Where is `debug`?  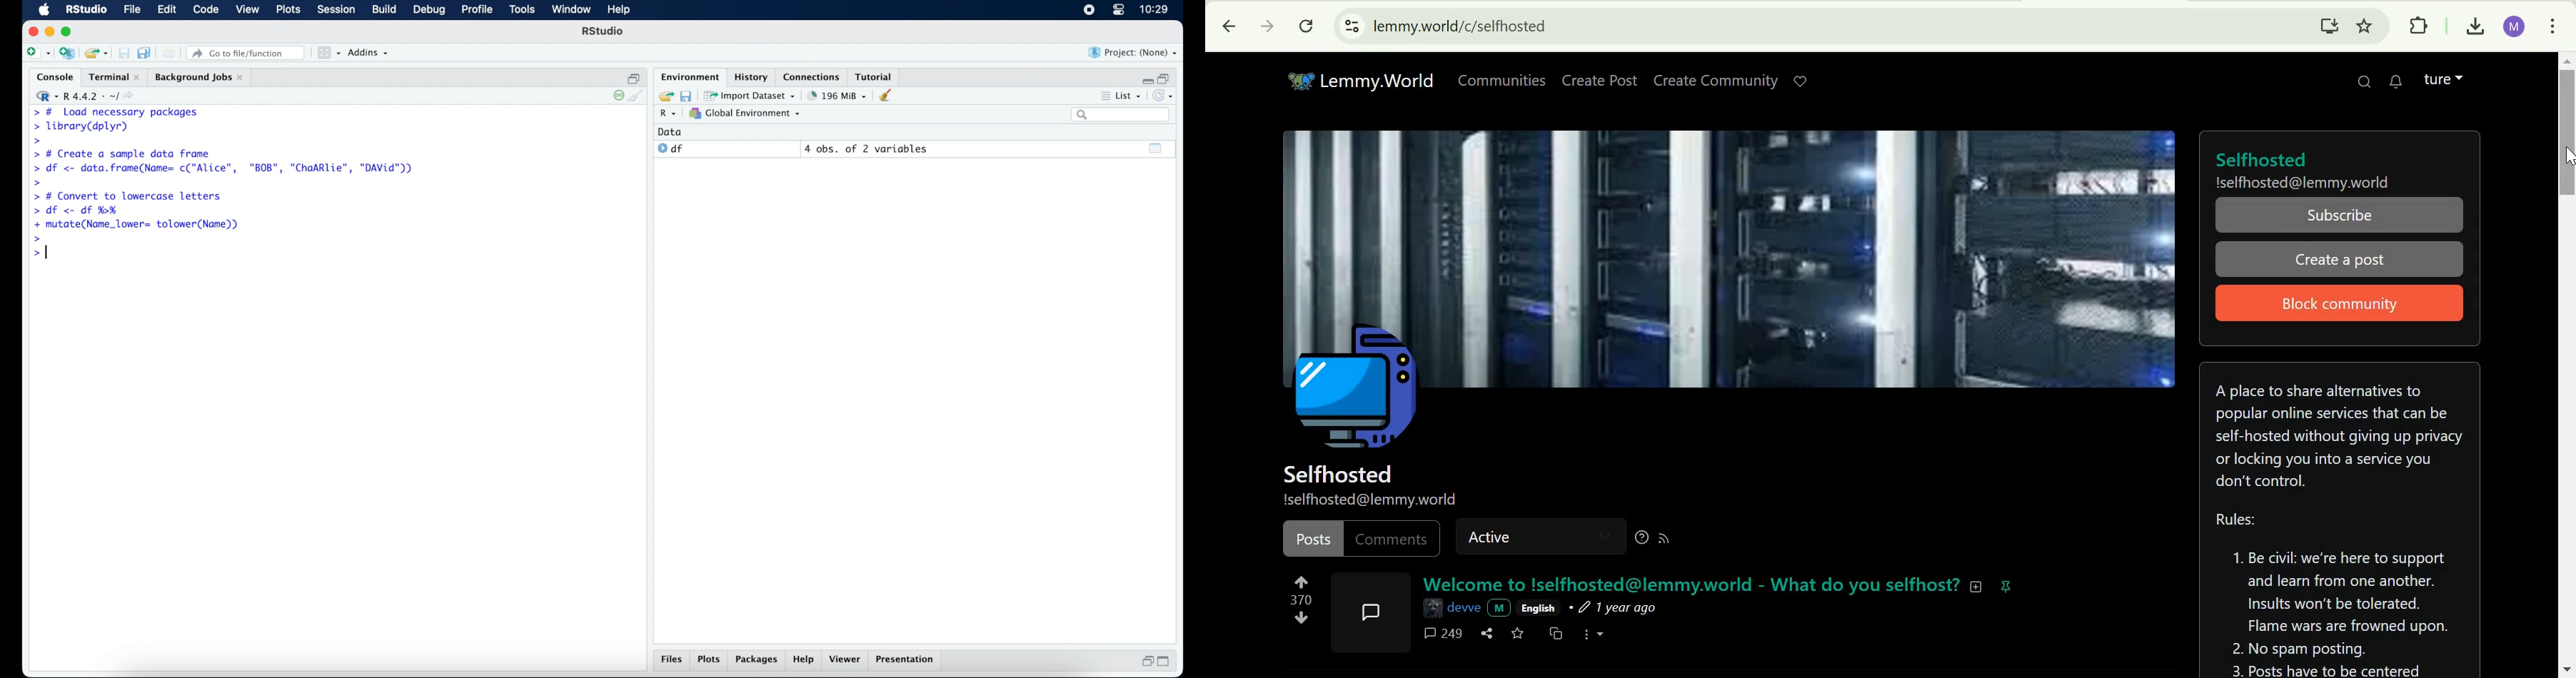
debug is located at coordinates (430, 11).